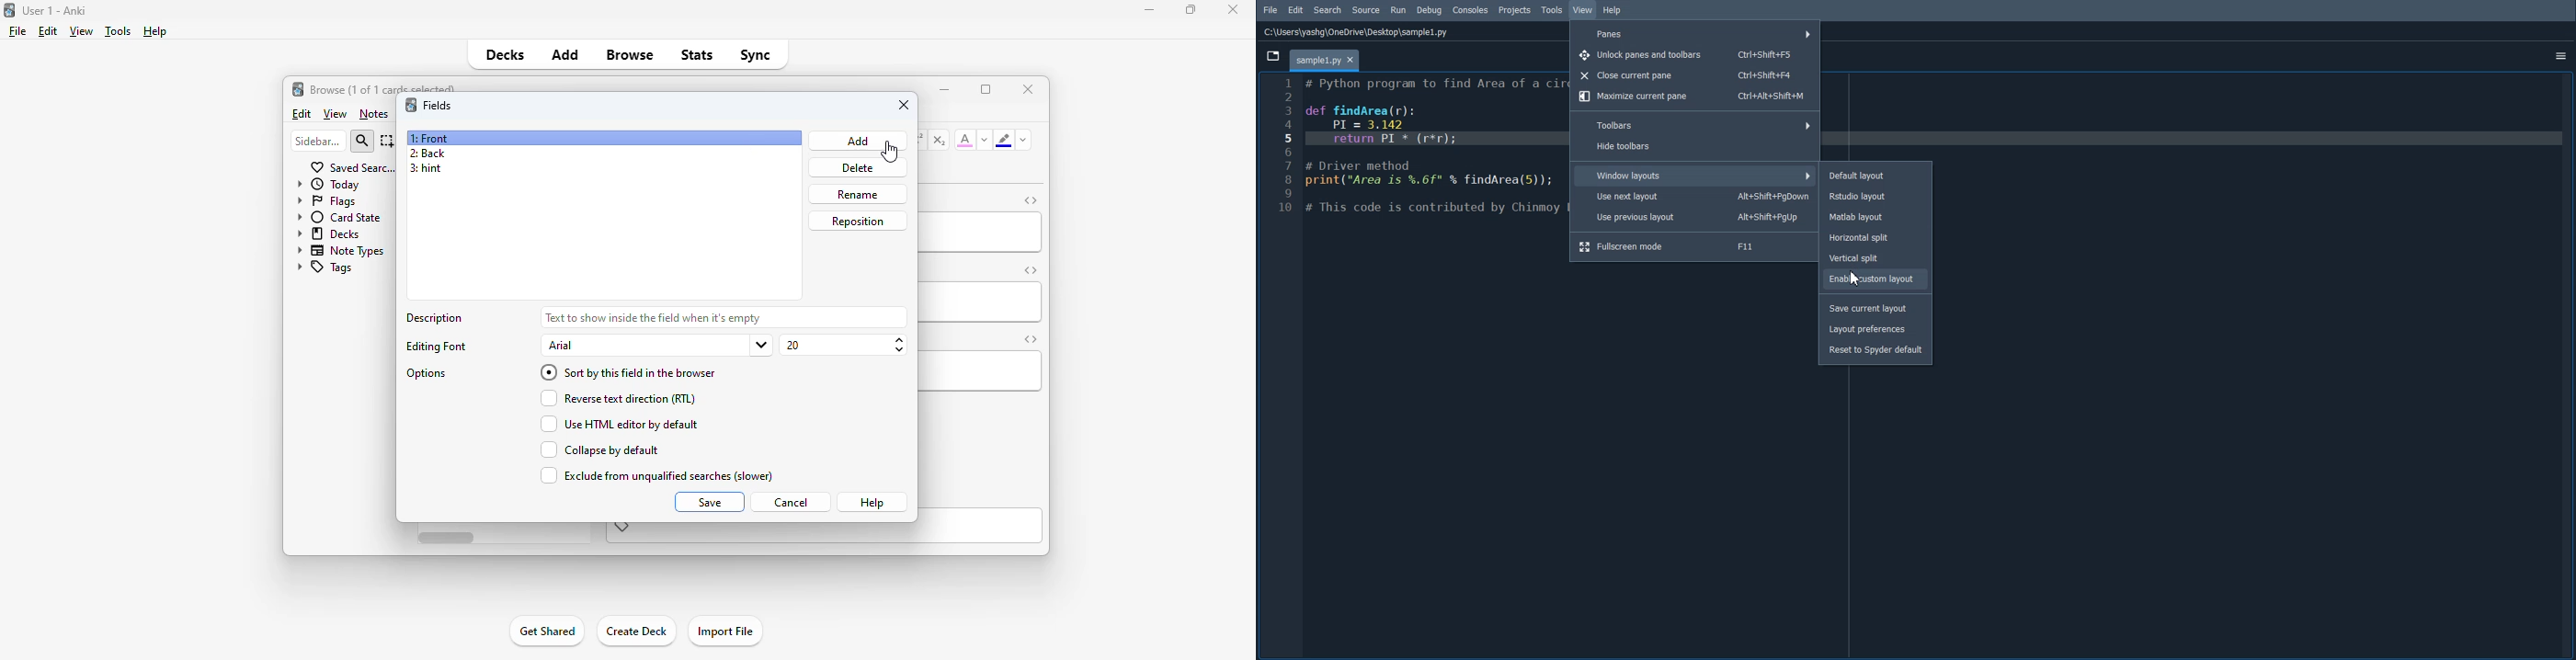 This screenshot has height=672, width=2576. I want to click on 20, so click(845, 346).